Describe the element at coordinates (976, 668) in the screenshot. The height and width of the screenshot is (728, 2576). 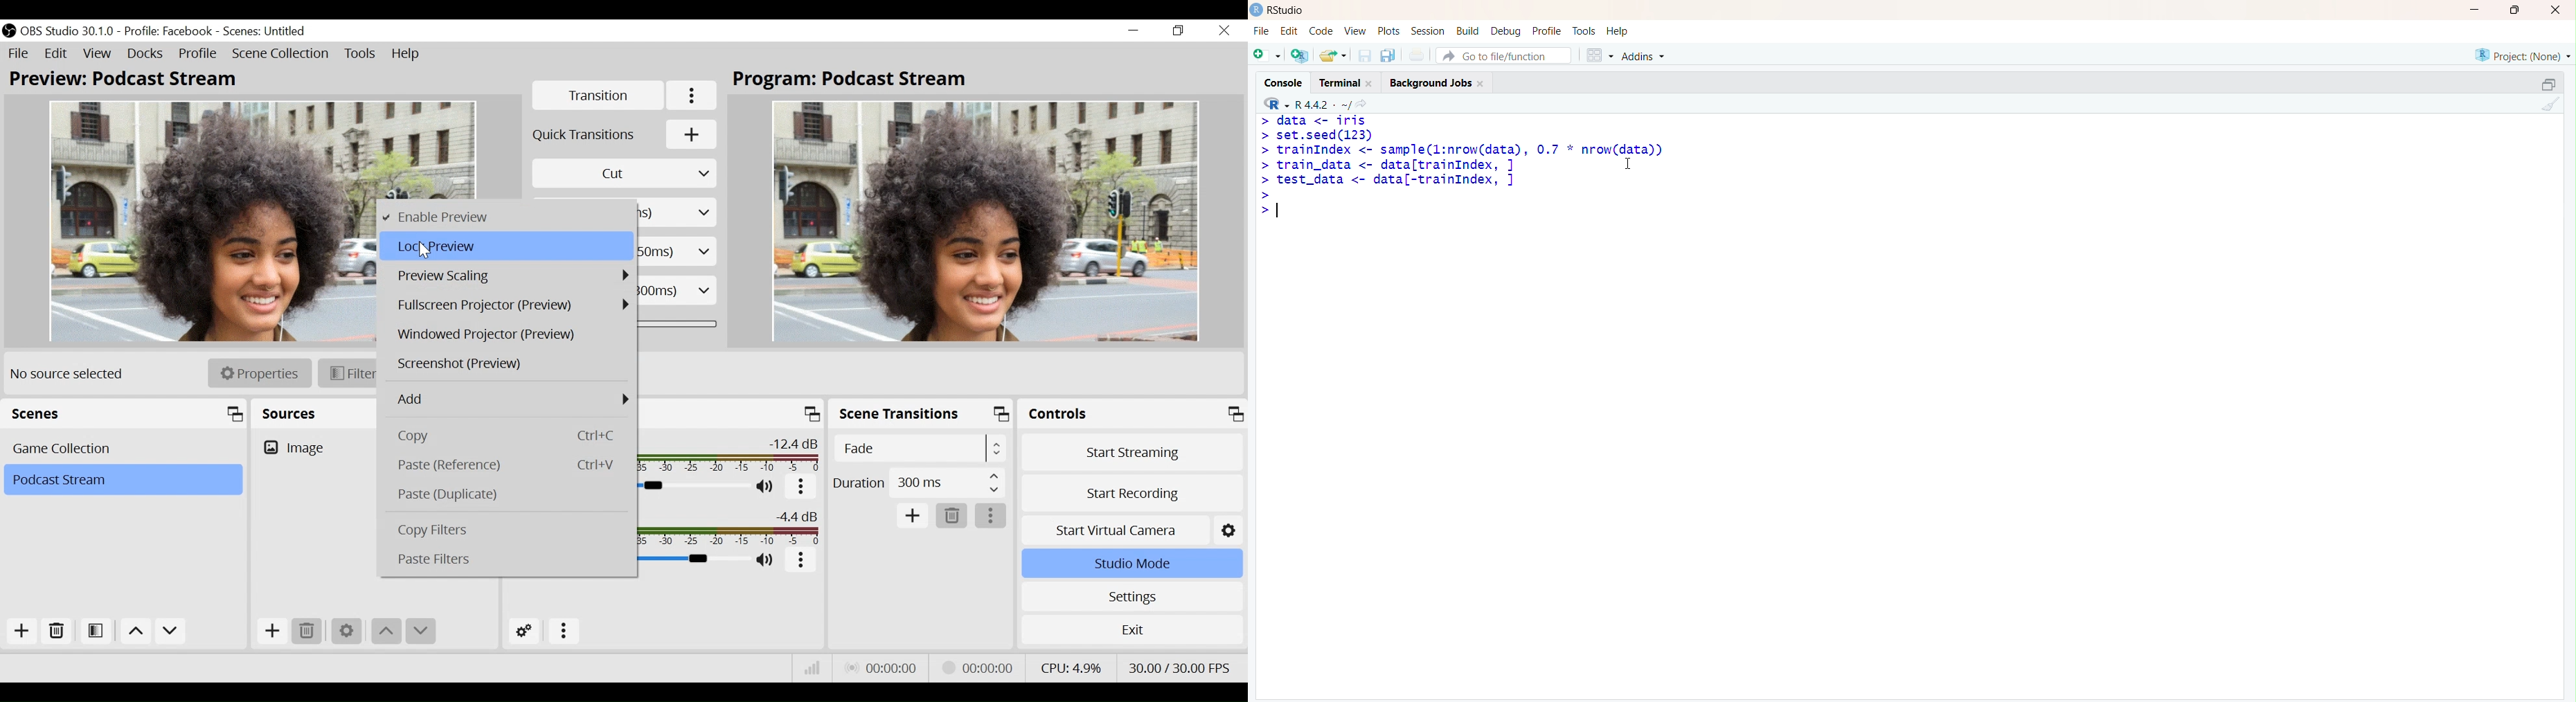
I see `Stream Status` at that location.